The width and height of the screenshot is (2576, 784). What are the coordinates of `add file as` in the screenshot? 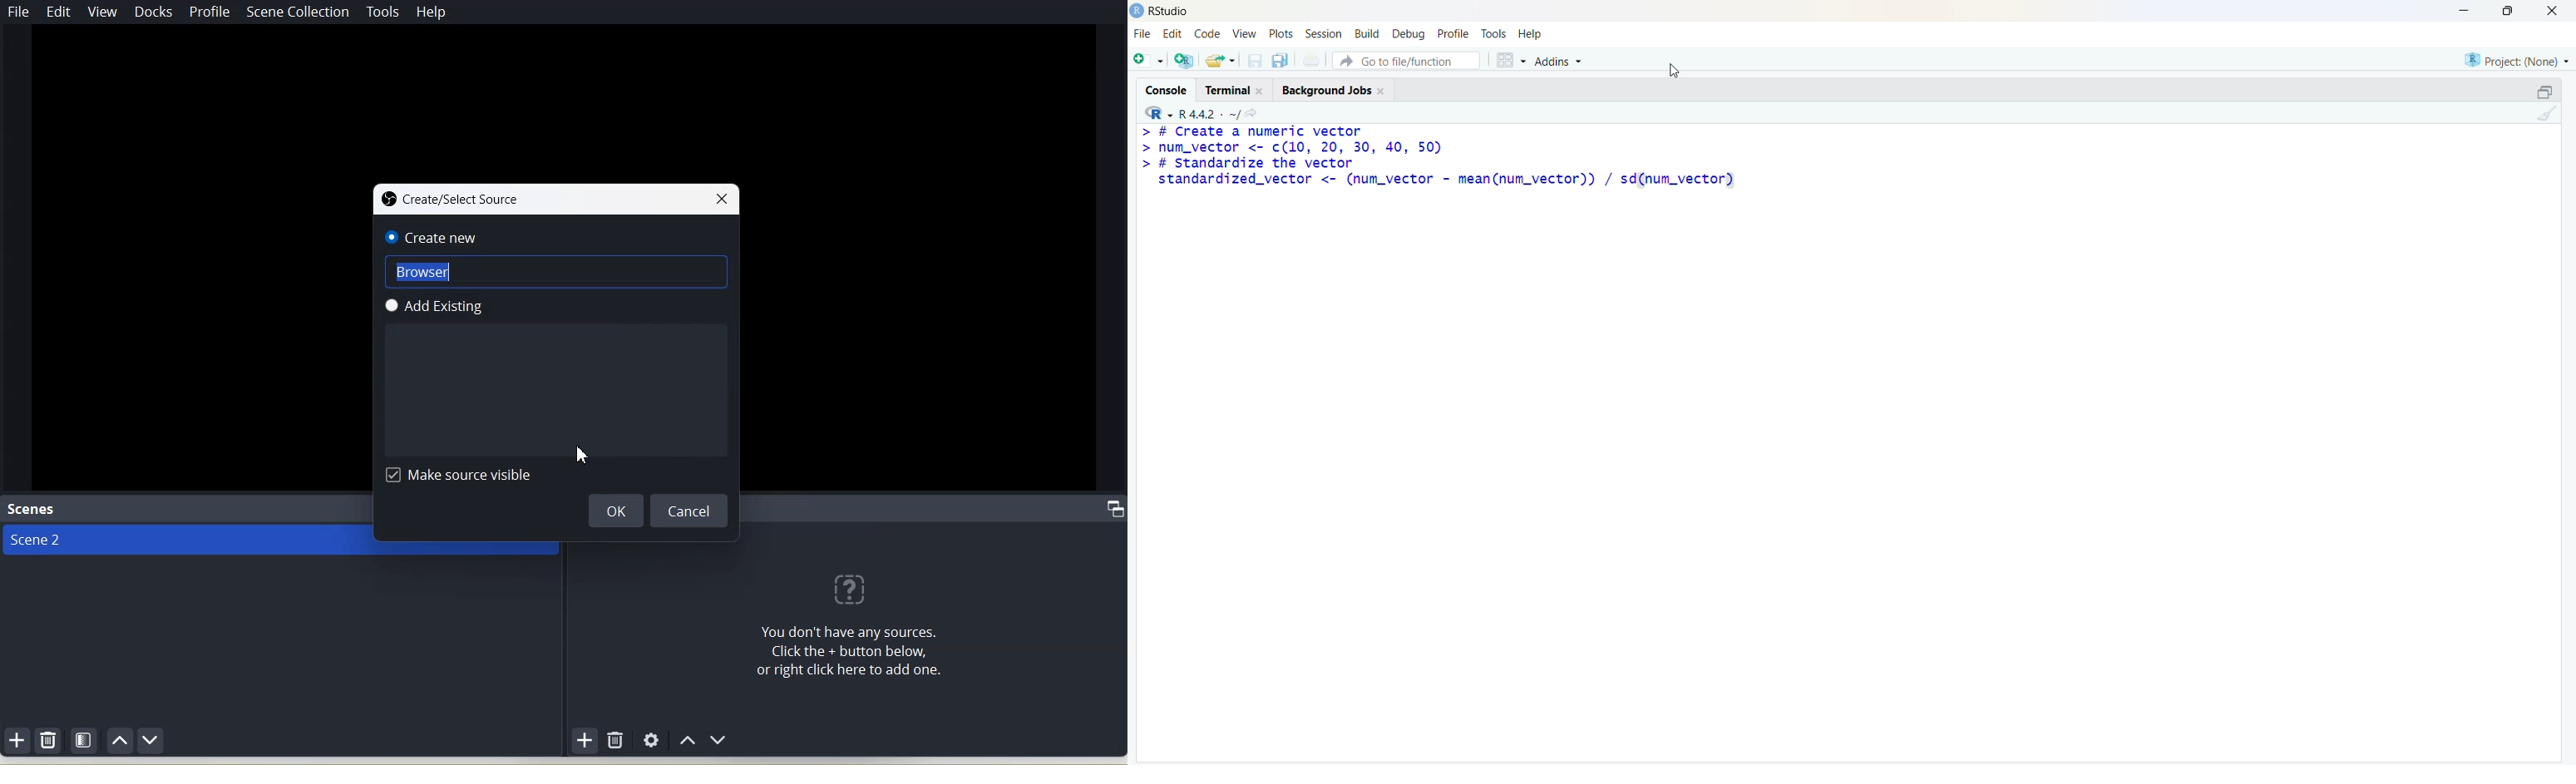 It's located at (1150, 60).